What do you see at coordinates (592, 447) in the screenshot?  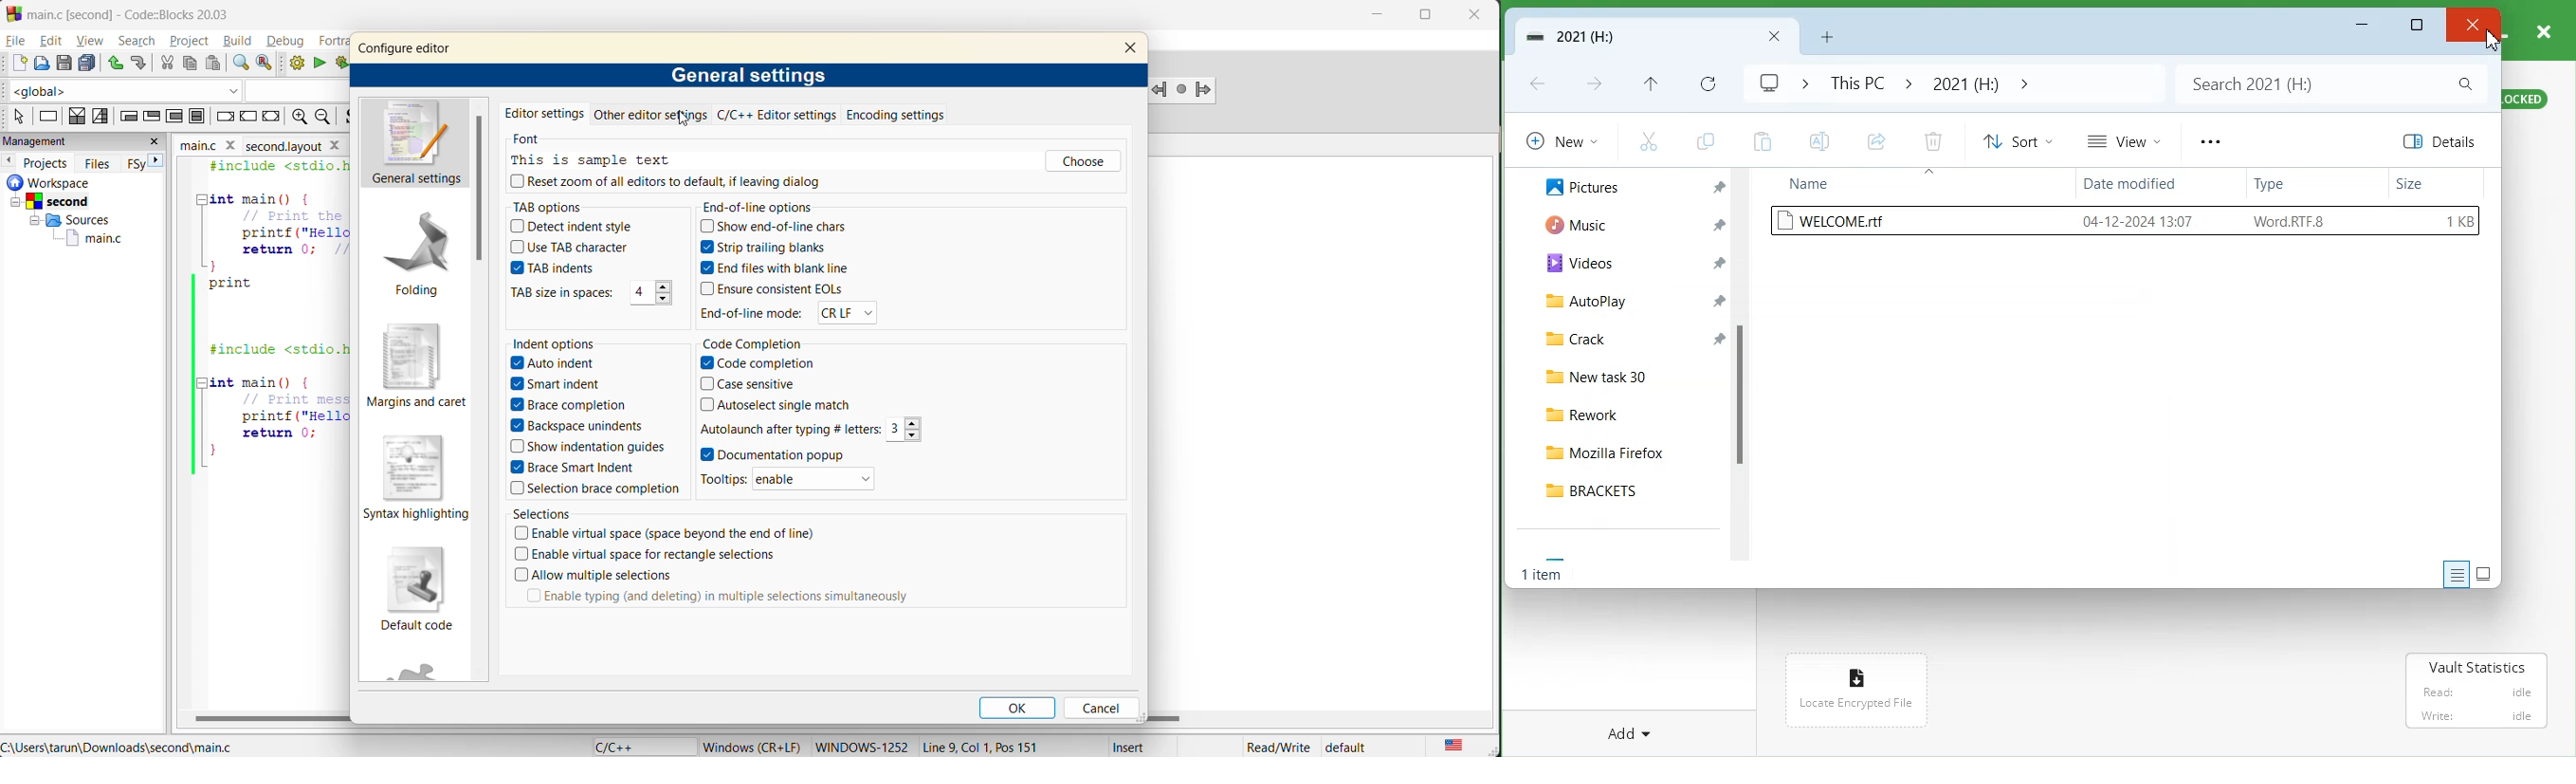 I see `Show indentation guides` at bounding box center [592, 447].